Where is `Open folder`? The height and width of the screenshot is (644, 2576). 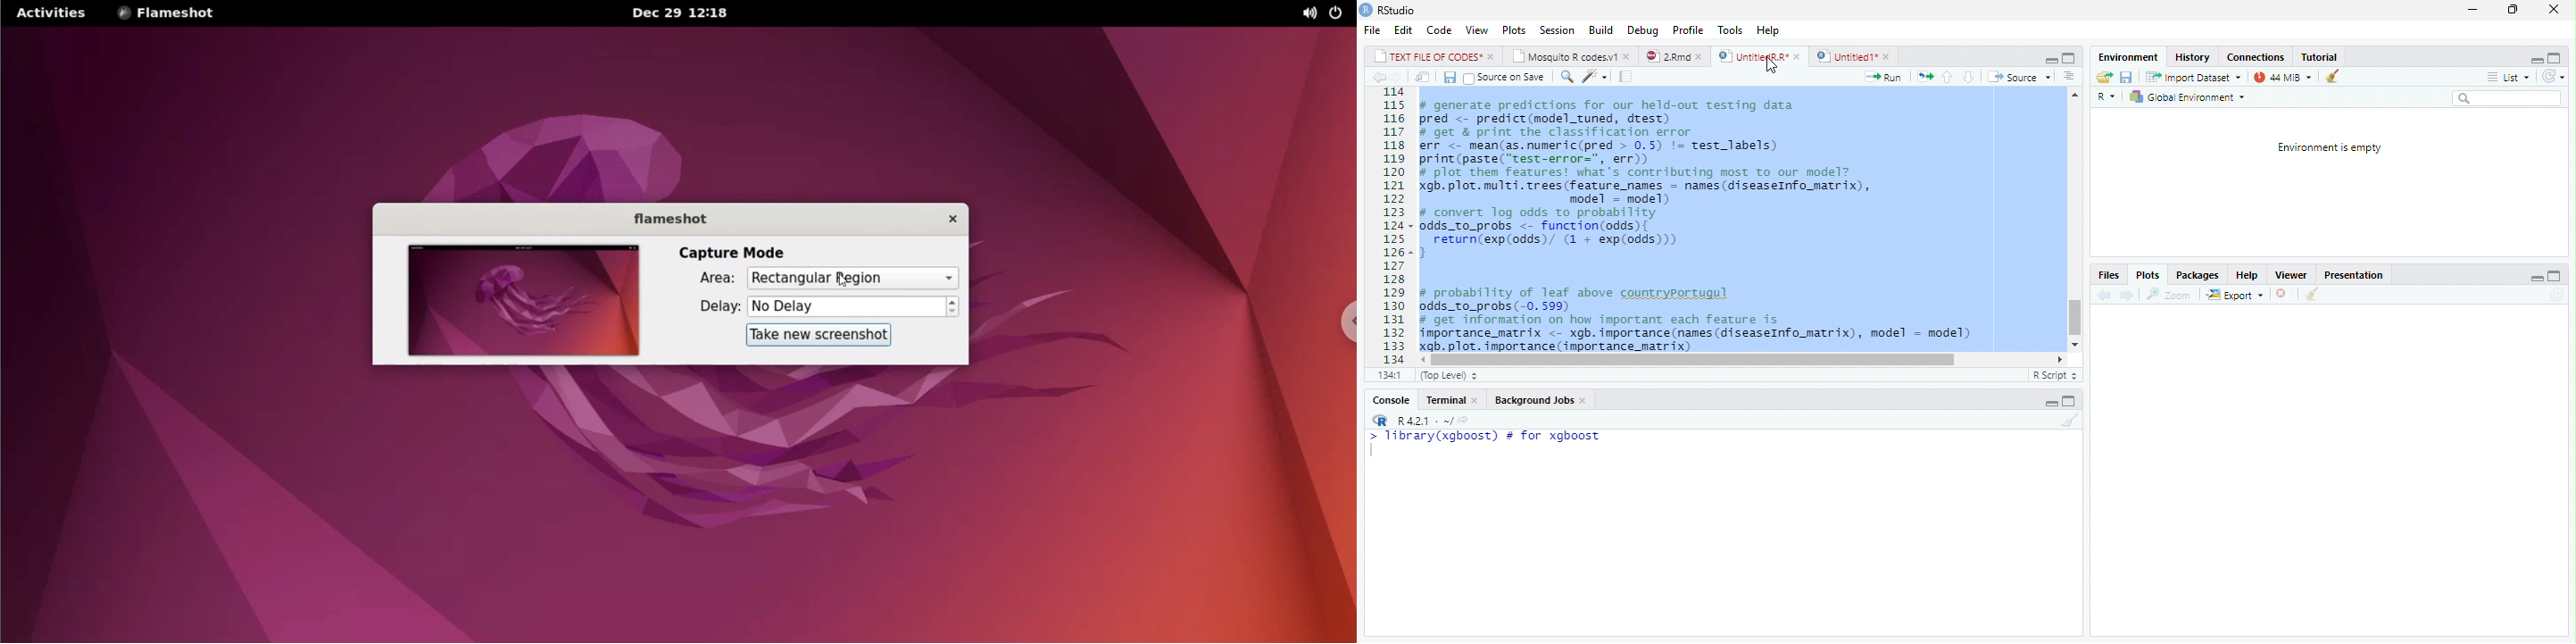 Open folder is located at coordinates (2104, 76).